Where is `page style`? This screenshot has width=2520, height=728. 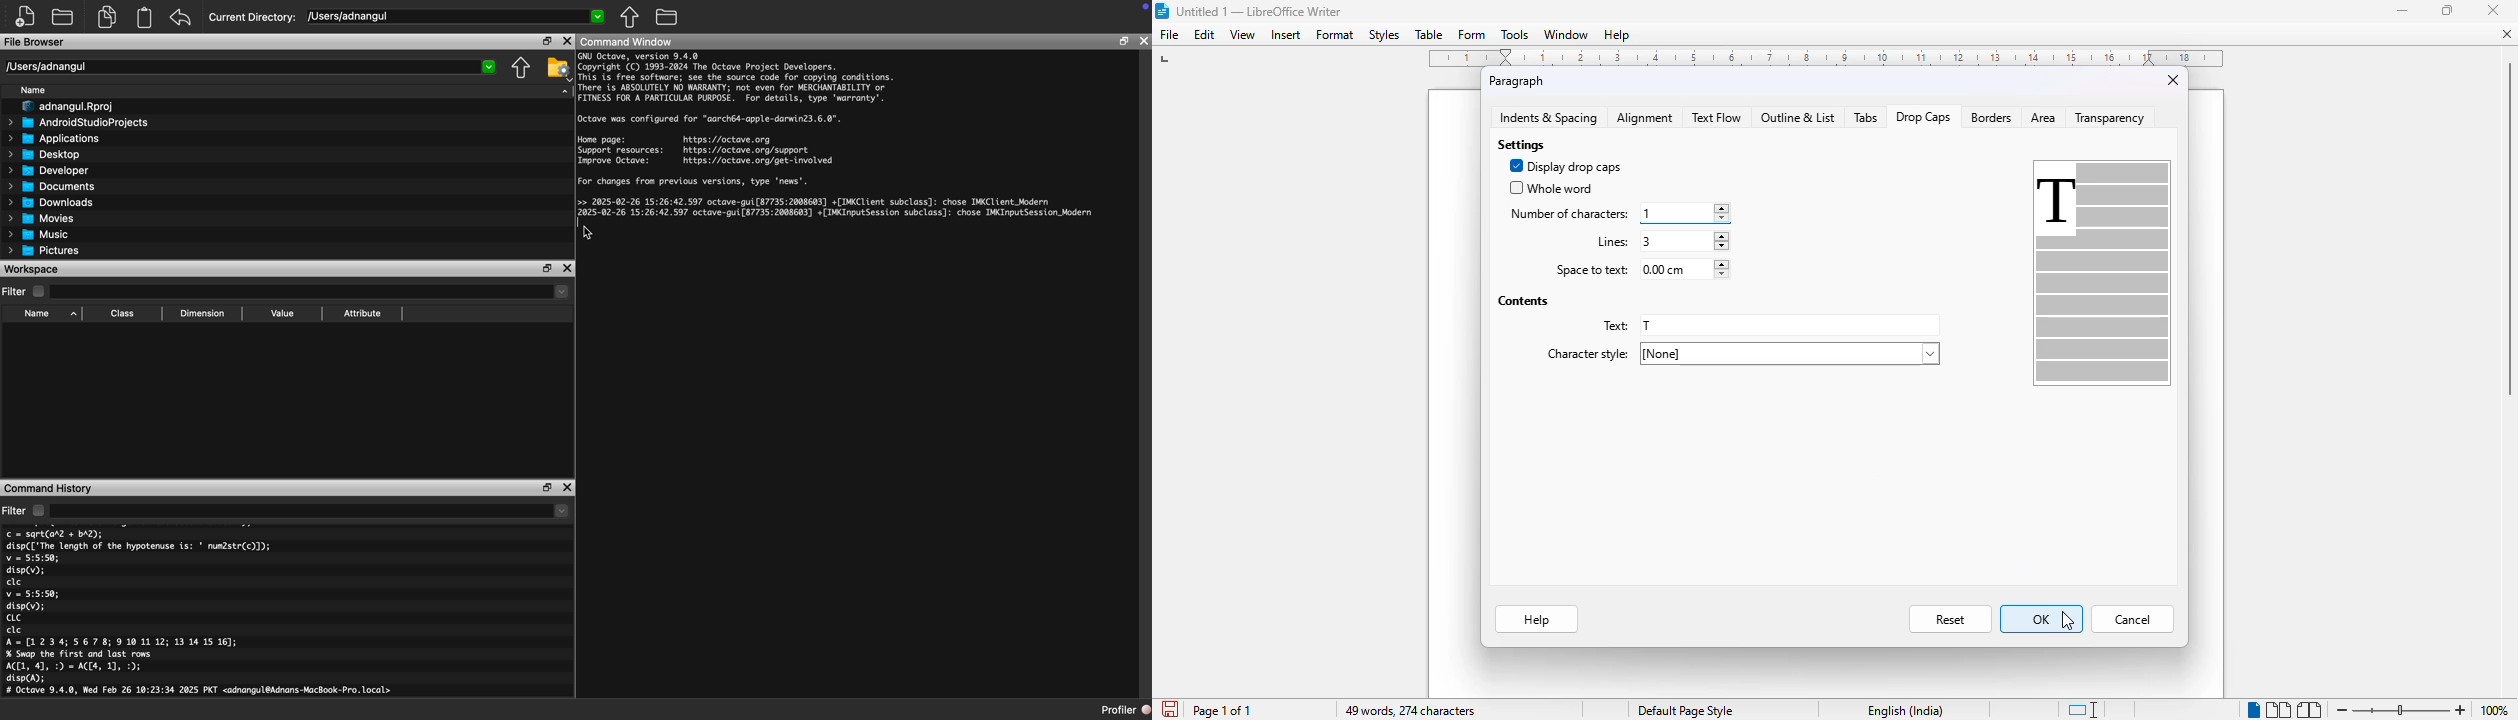 page style is located at coordinates (1685, 710).